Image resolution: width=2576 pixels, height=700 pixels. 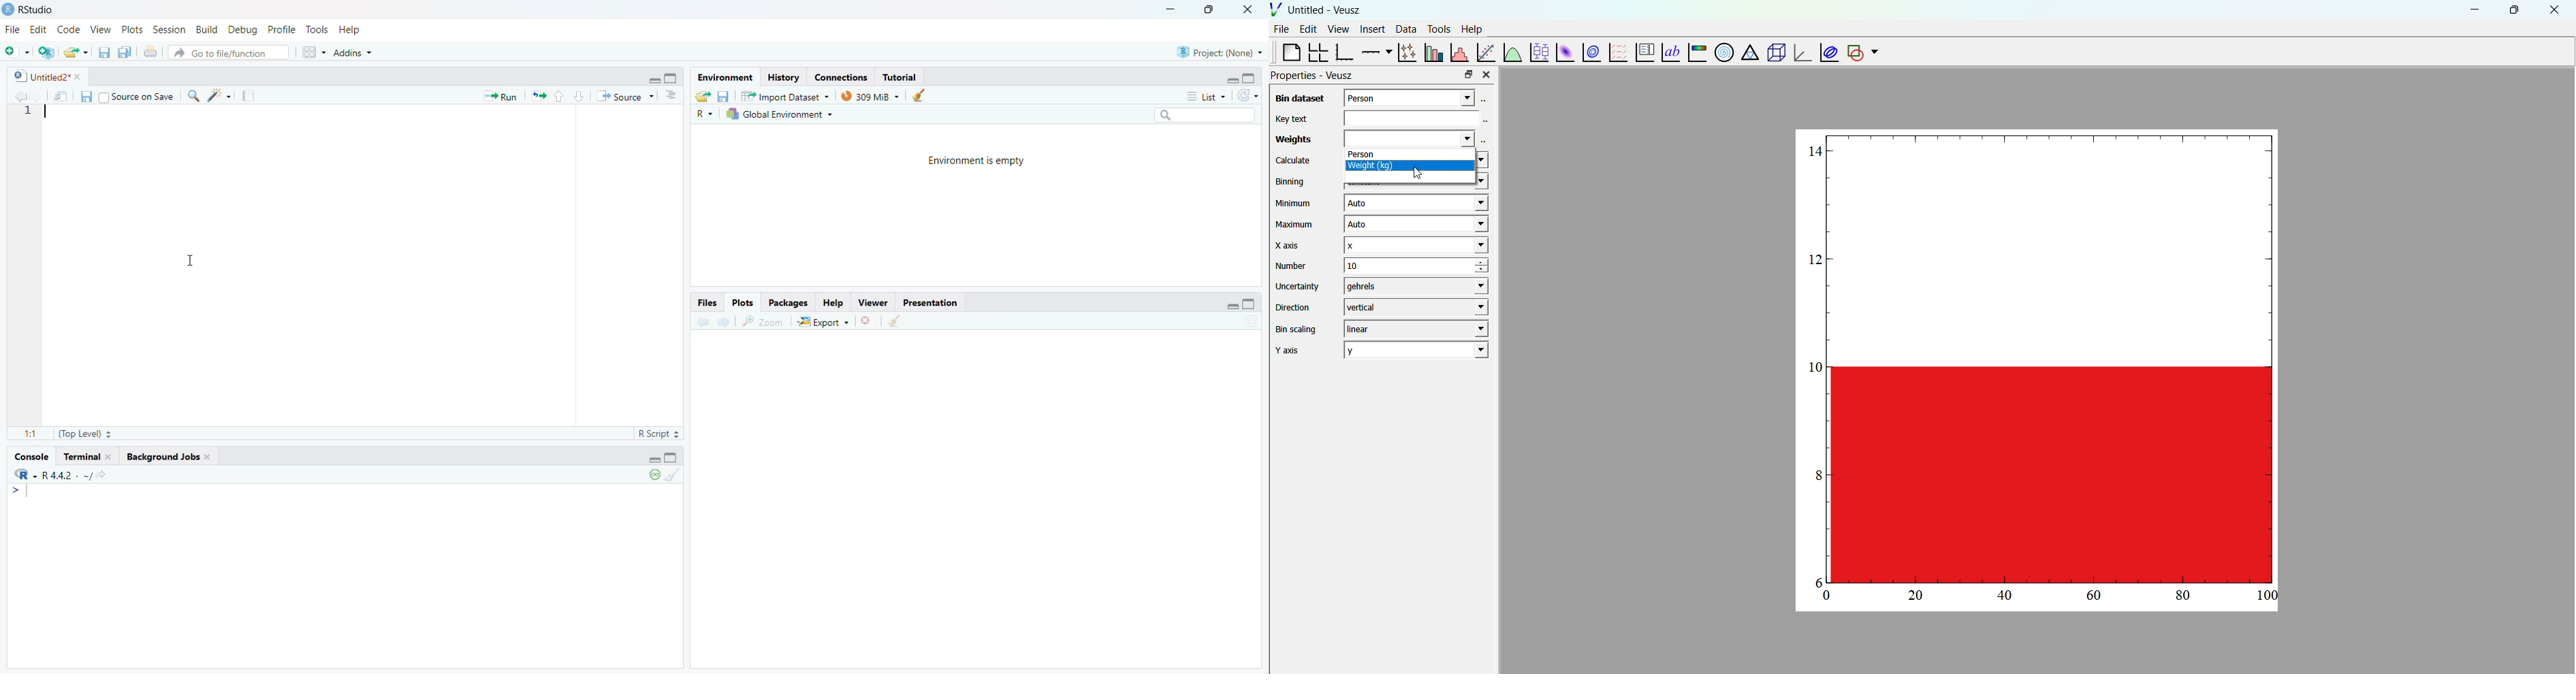 I want to click on Build, so click(x=204, y=30).